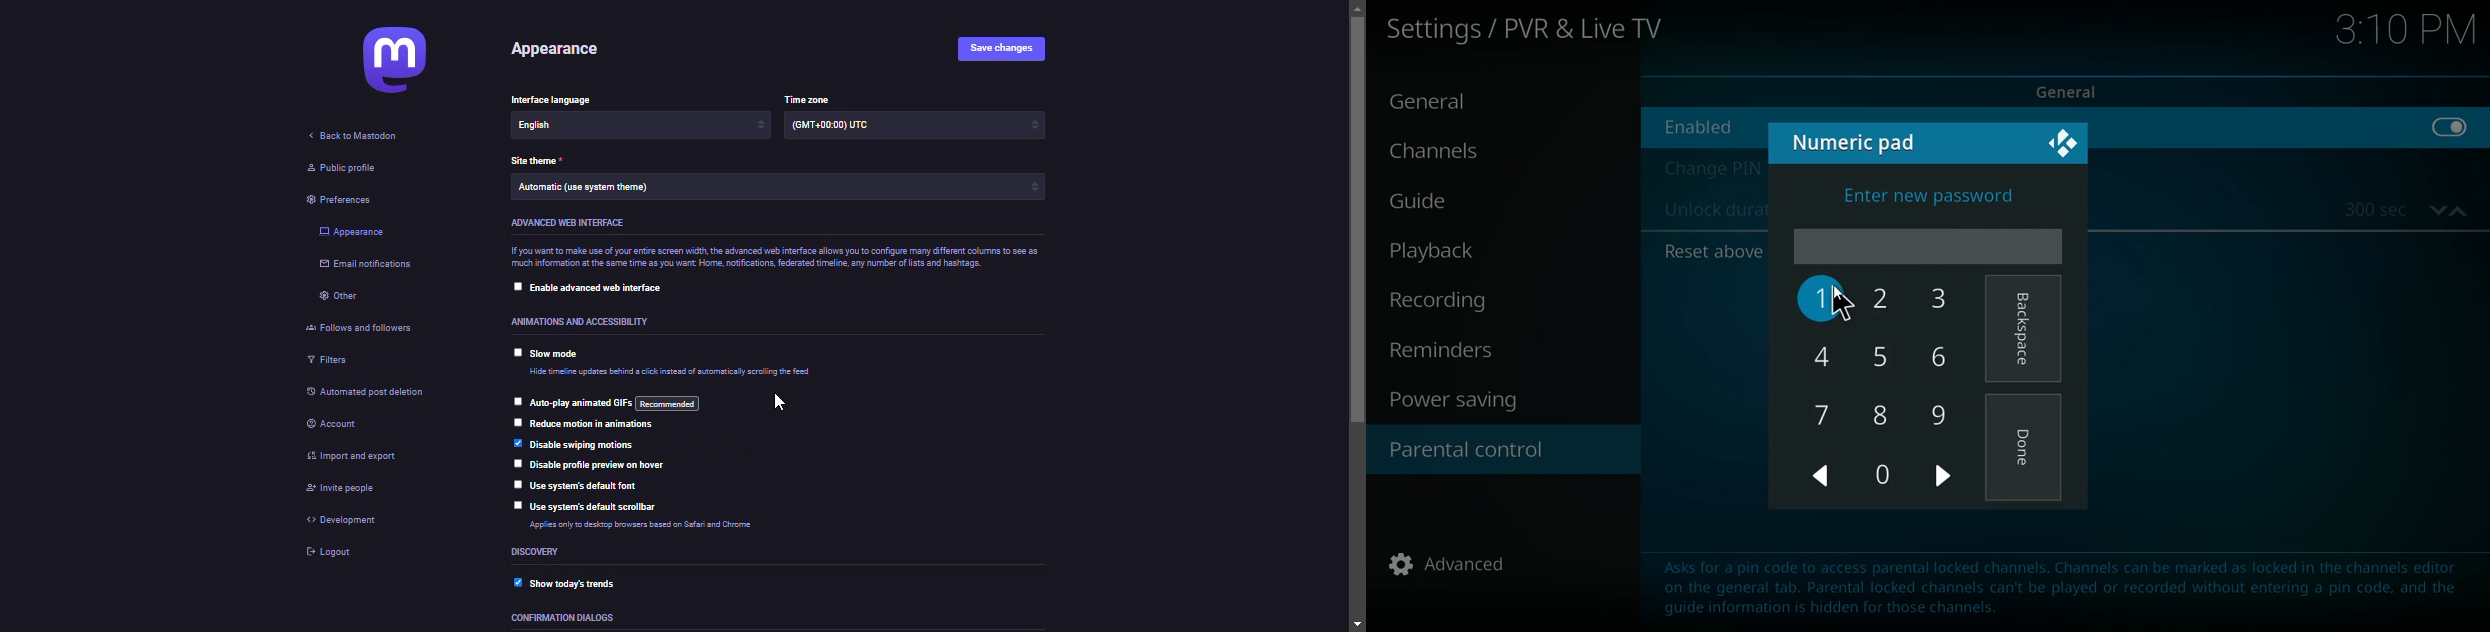 This screenshot has height=644, width=2492. What do you see at coordinates (600, 464) in the screenshot?
I see `disable profile preview on hover` at bounding box center [600, 464].